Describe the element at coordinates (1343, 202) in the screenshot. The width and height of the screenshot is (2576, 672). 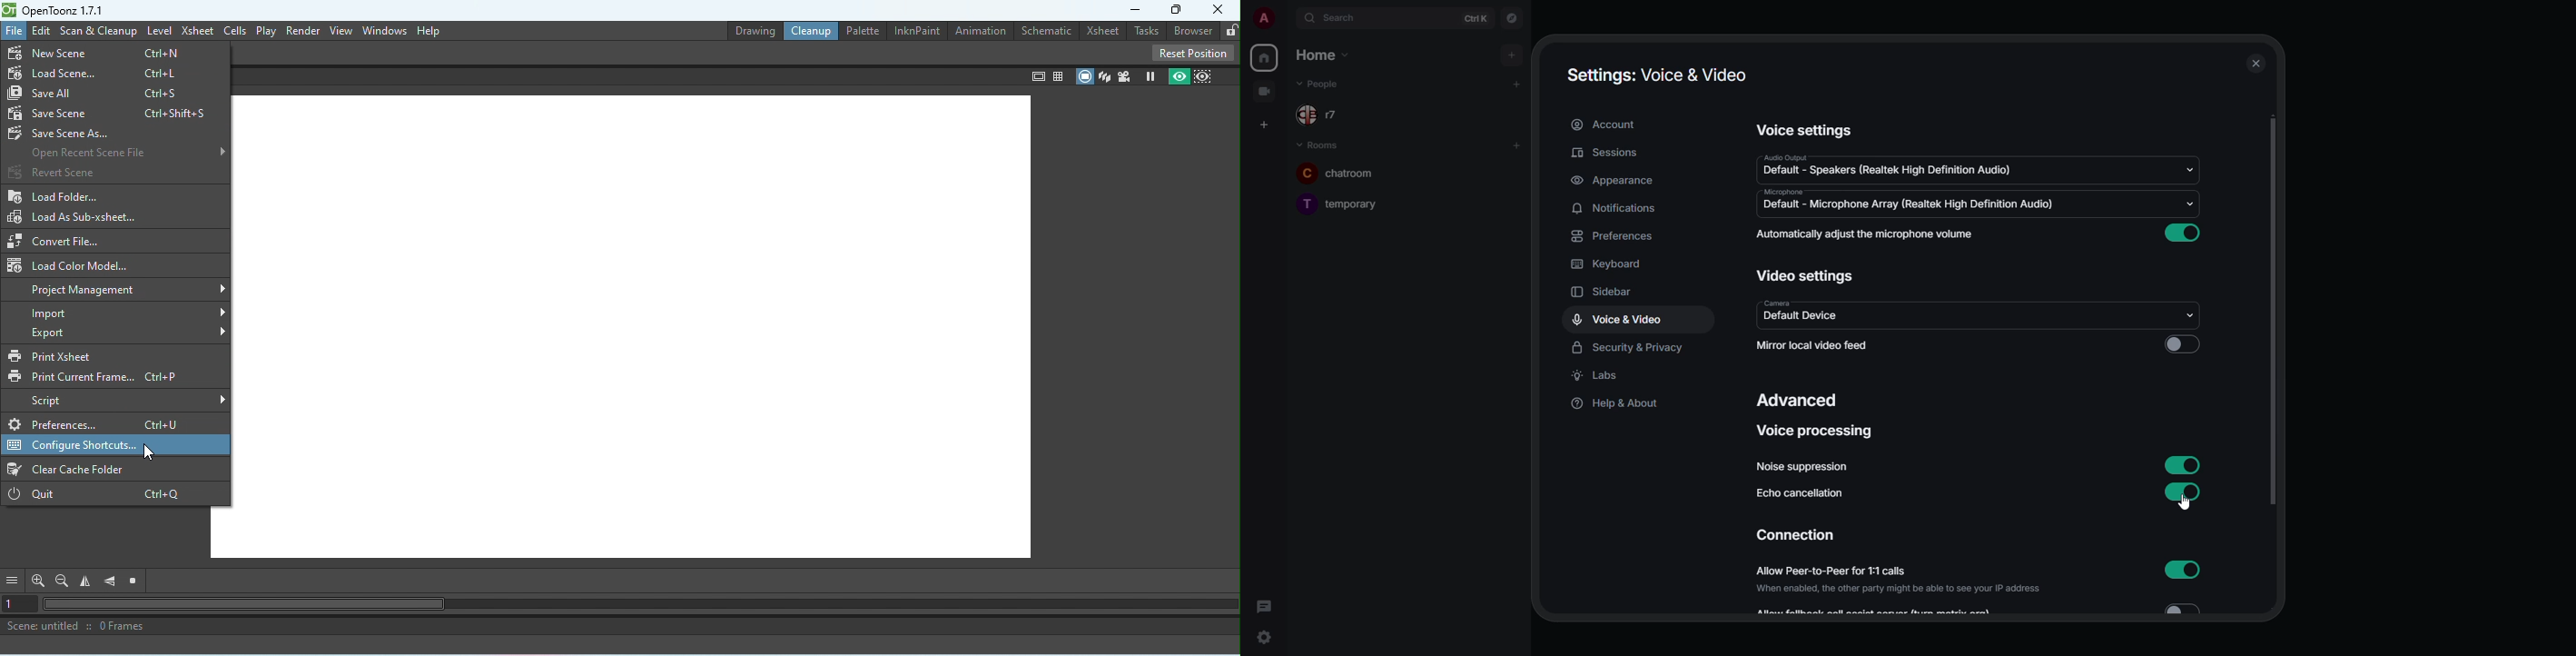
I see `temporary` at that location.